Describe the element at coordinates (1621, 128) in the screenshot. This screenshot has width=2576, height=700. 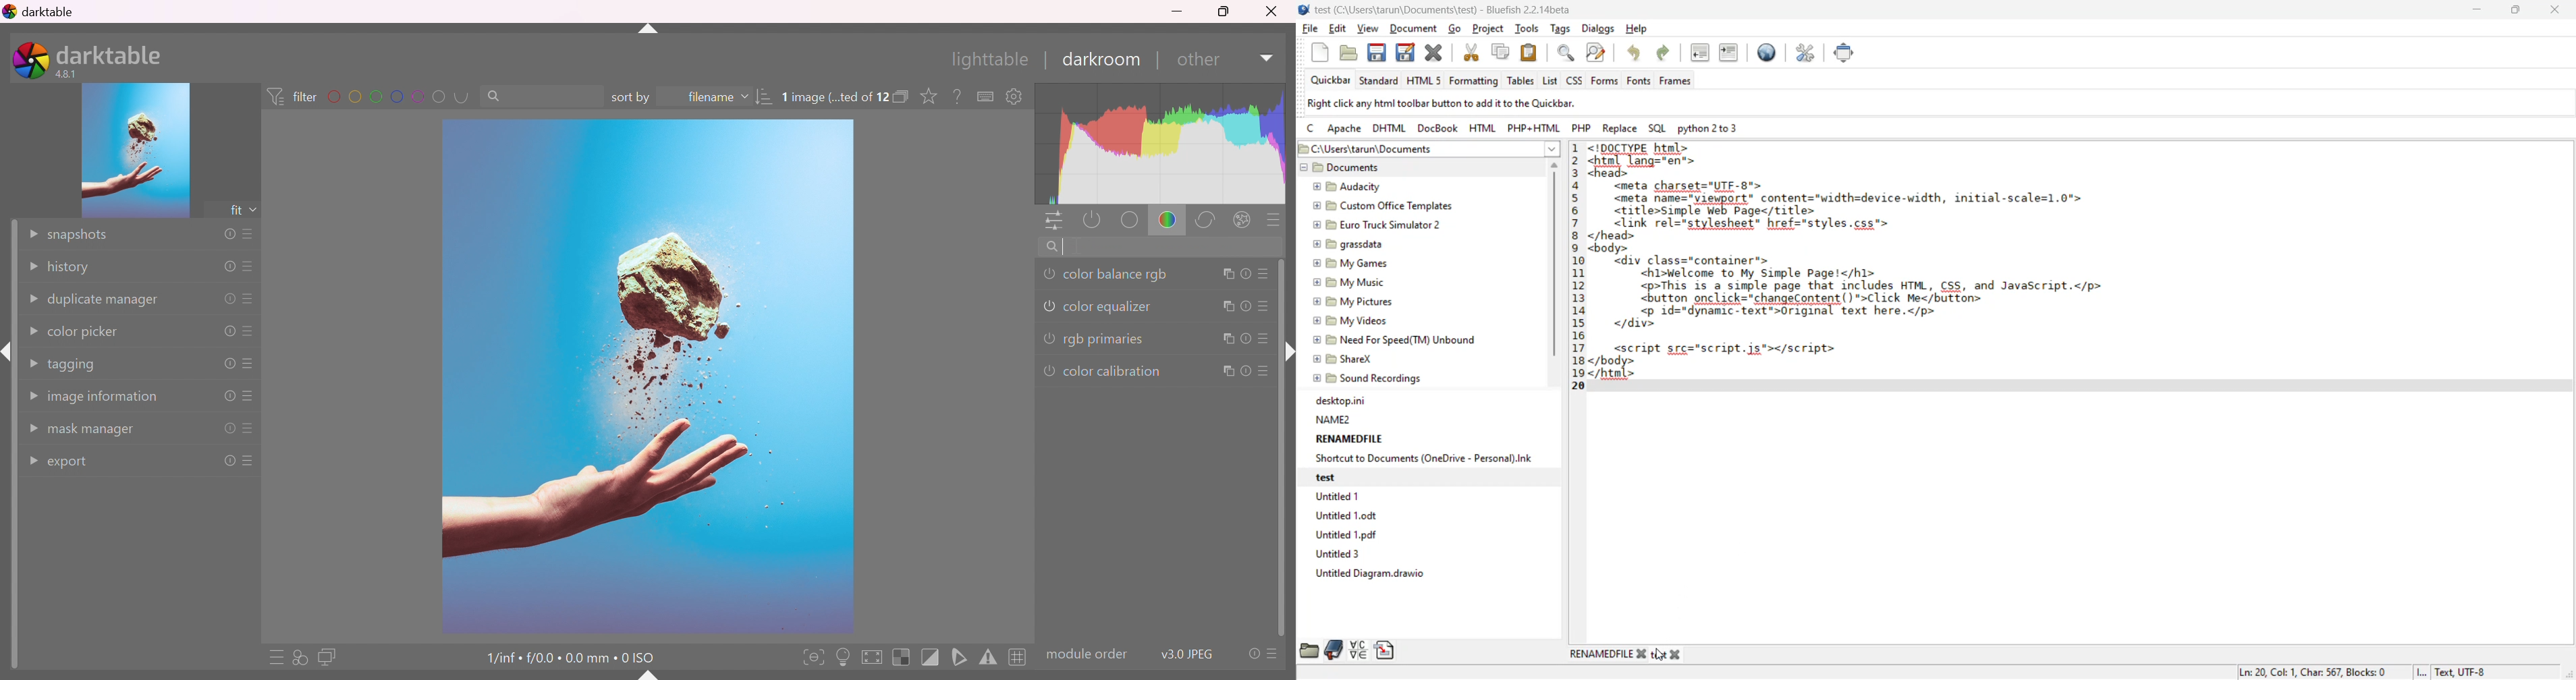
I see `replace` at that location.